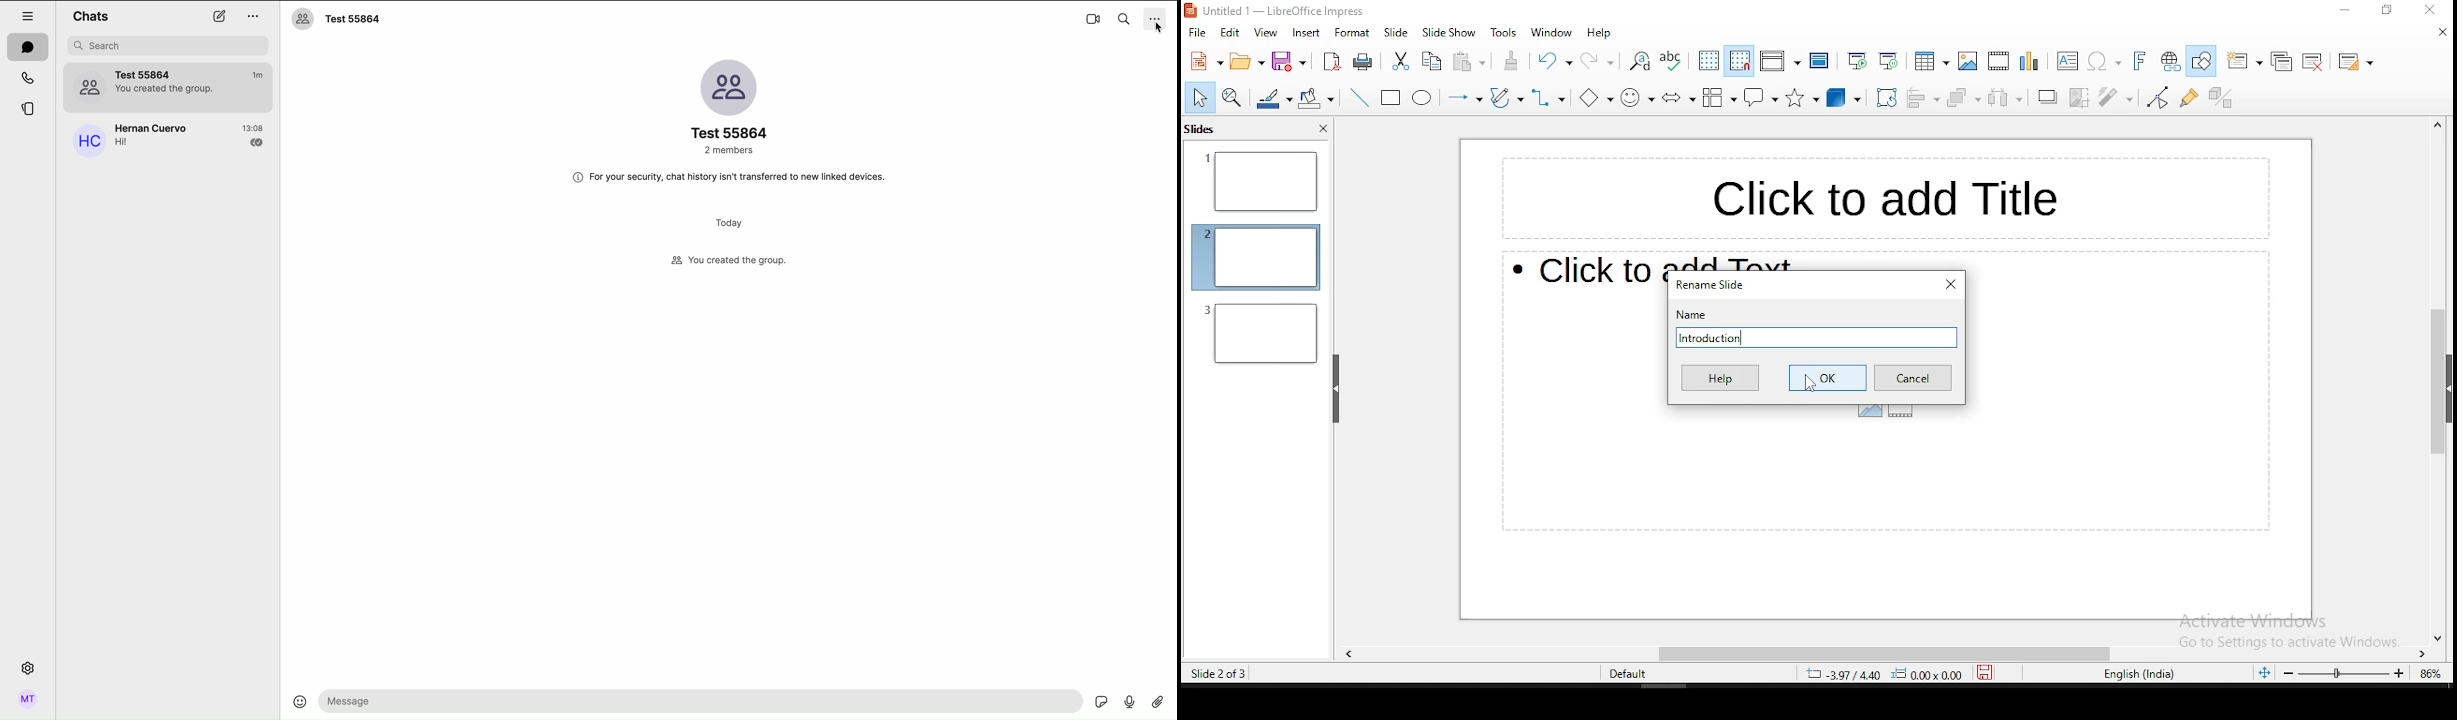  What do you see at coordinates (2436, 10) in the screenshot?
I see `close window` at bounding box center [2436, 10].